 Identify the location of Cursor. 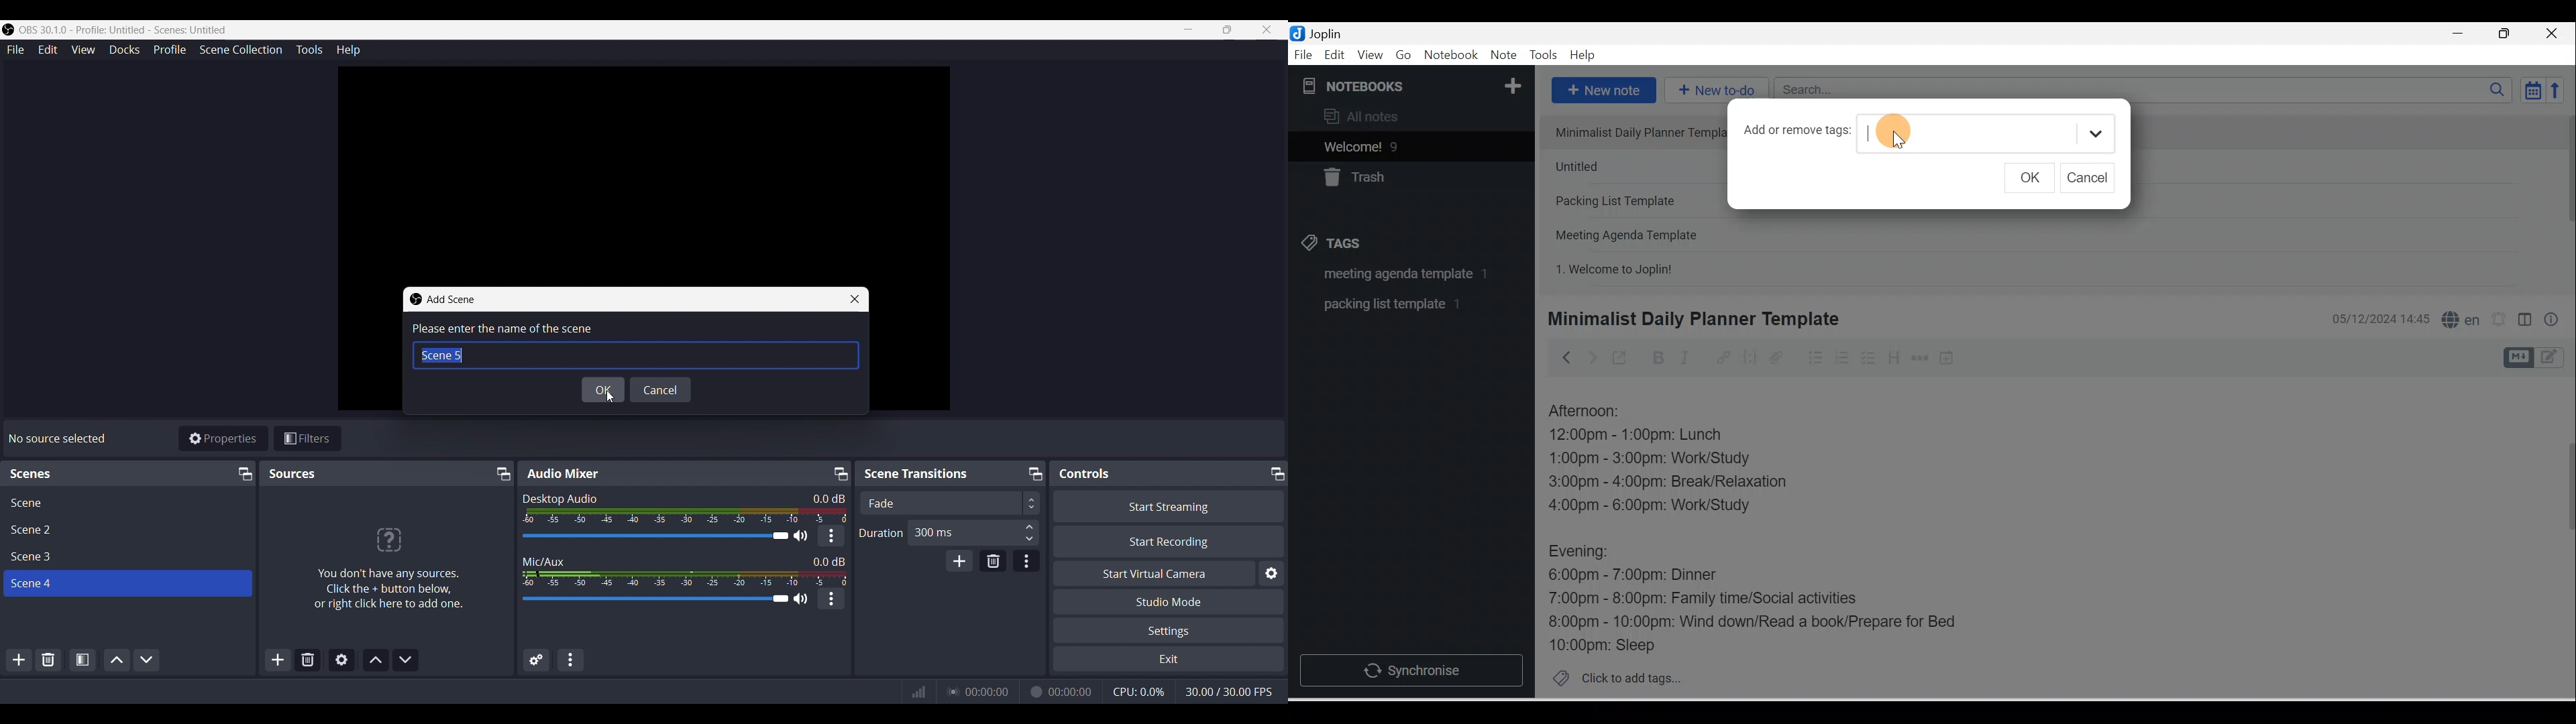
(610, 399).